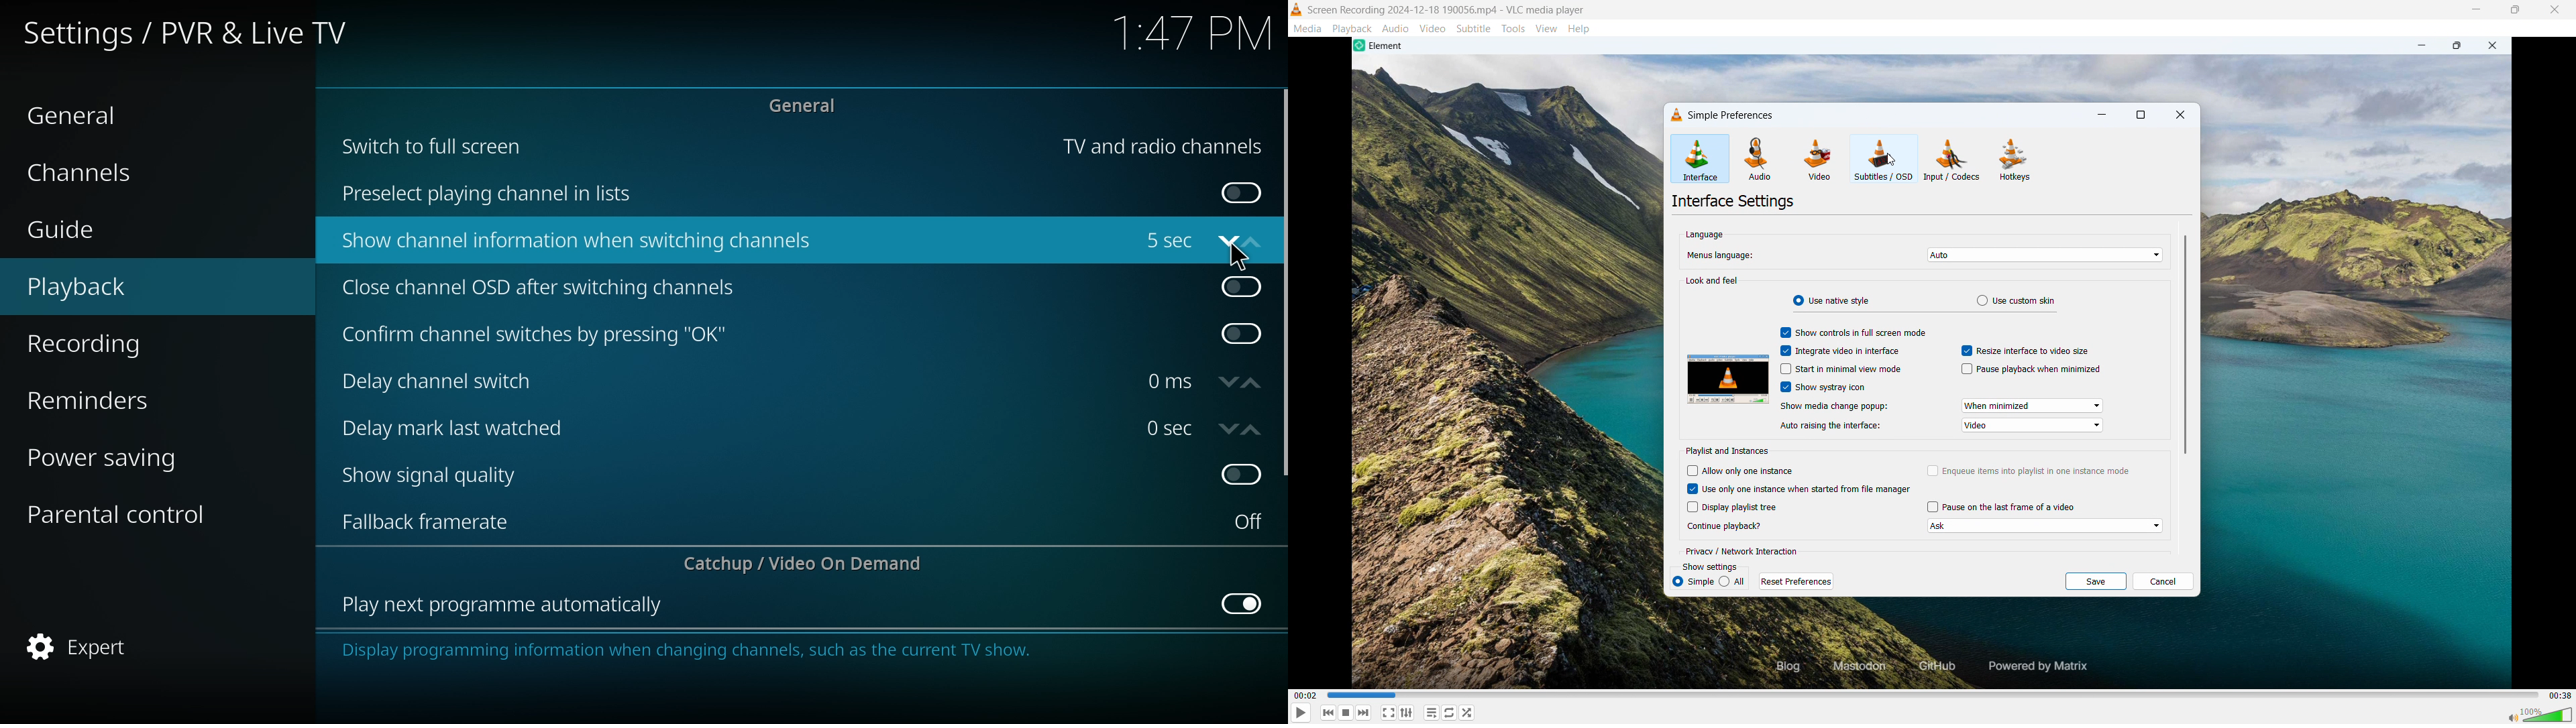 The width and height of the screenshot is (2576, 728). What do you see at coordinates (2025, 351) in the screenshot?
I see `resize interface to video size` at bounding box center [2025, 351].